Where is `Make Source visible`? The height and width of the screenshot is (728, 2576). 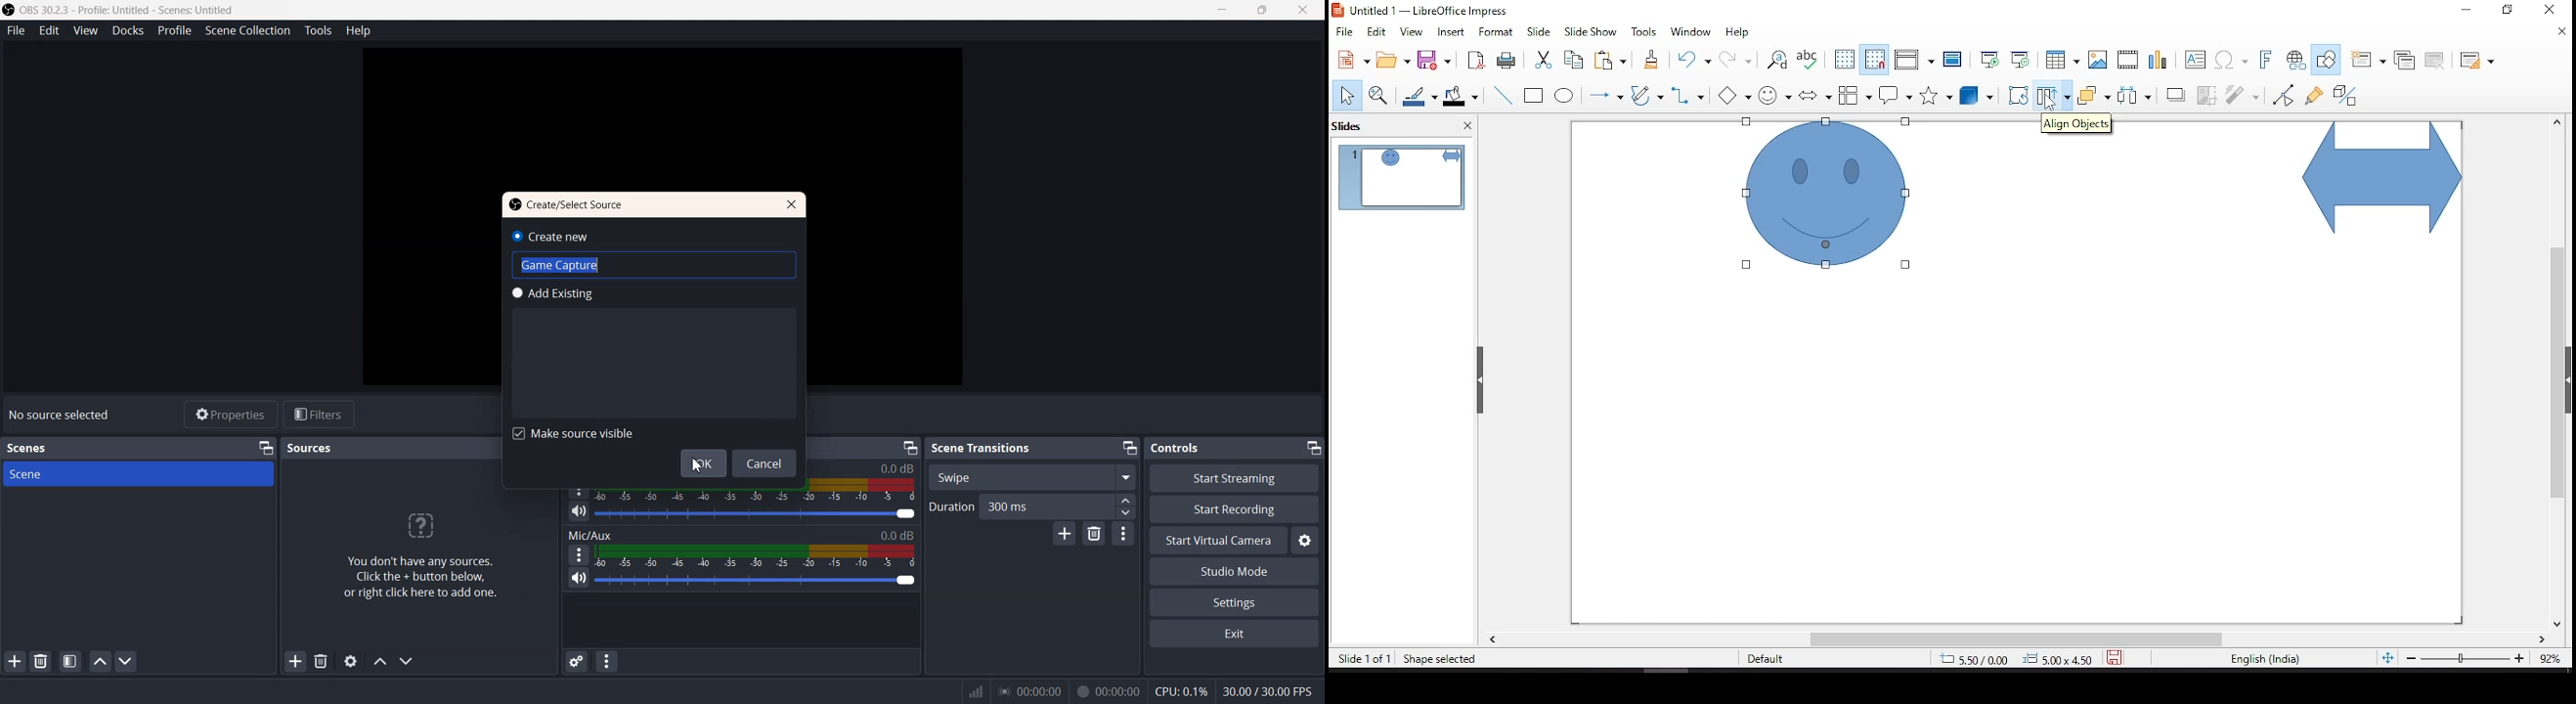
Make Source visible is located at coordinates (574, 433).